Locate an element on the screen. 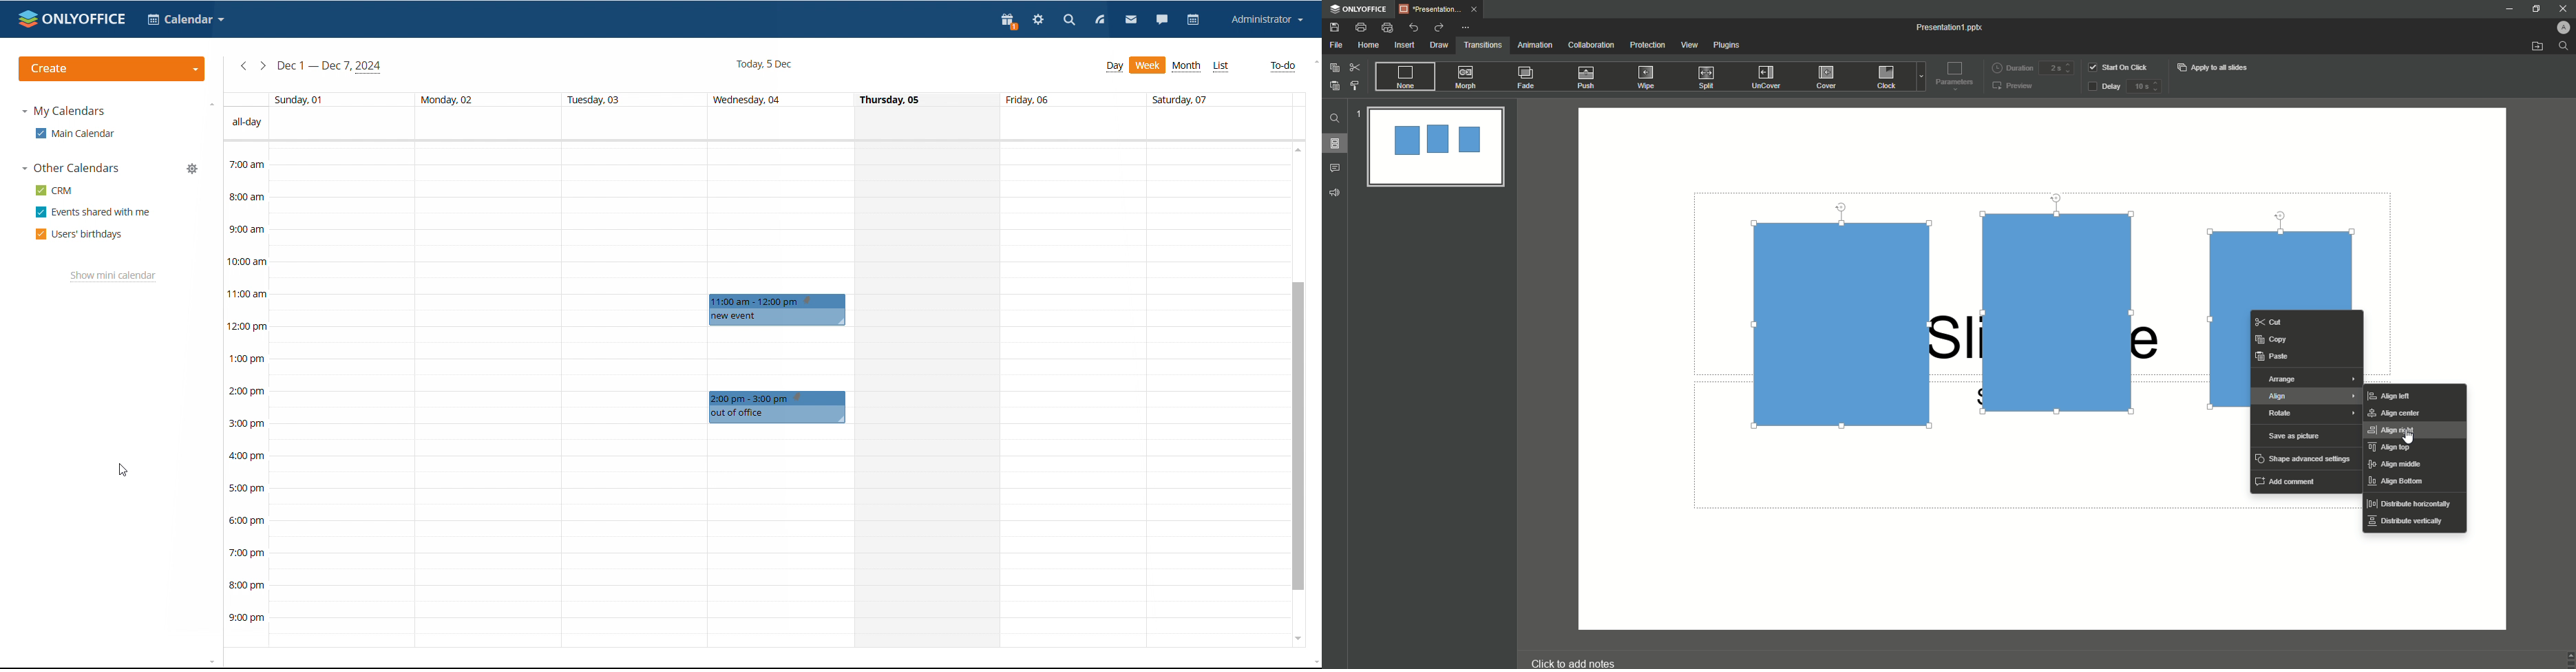  Add comment is located at coordinates (2289, 480).